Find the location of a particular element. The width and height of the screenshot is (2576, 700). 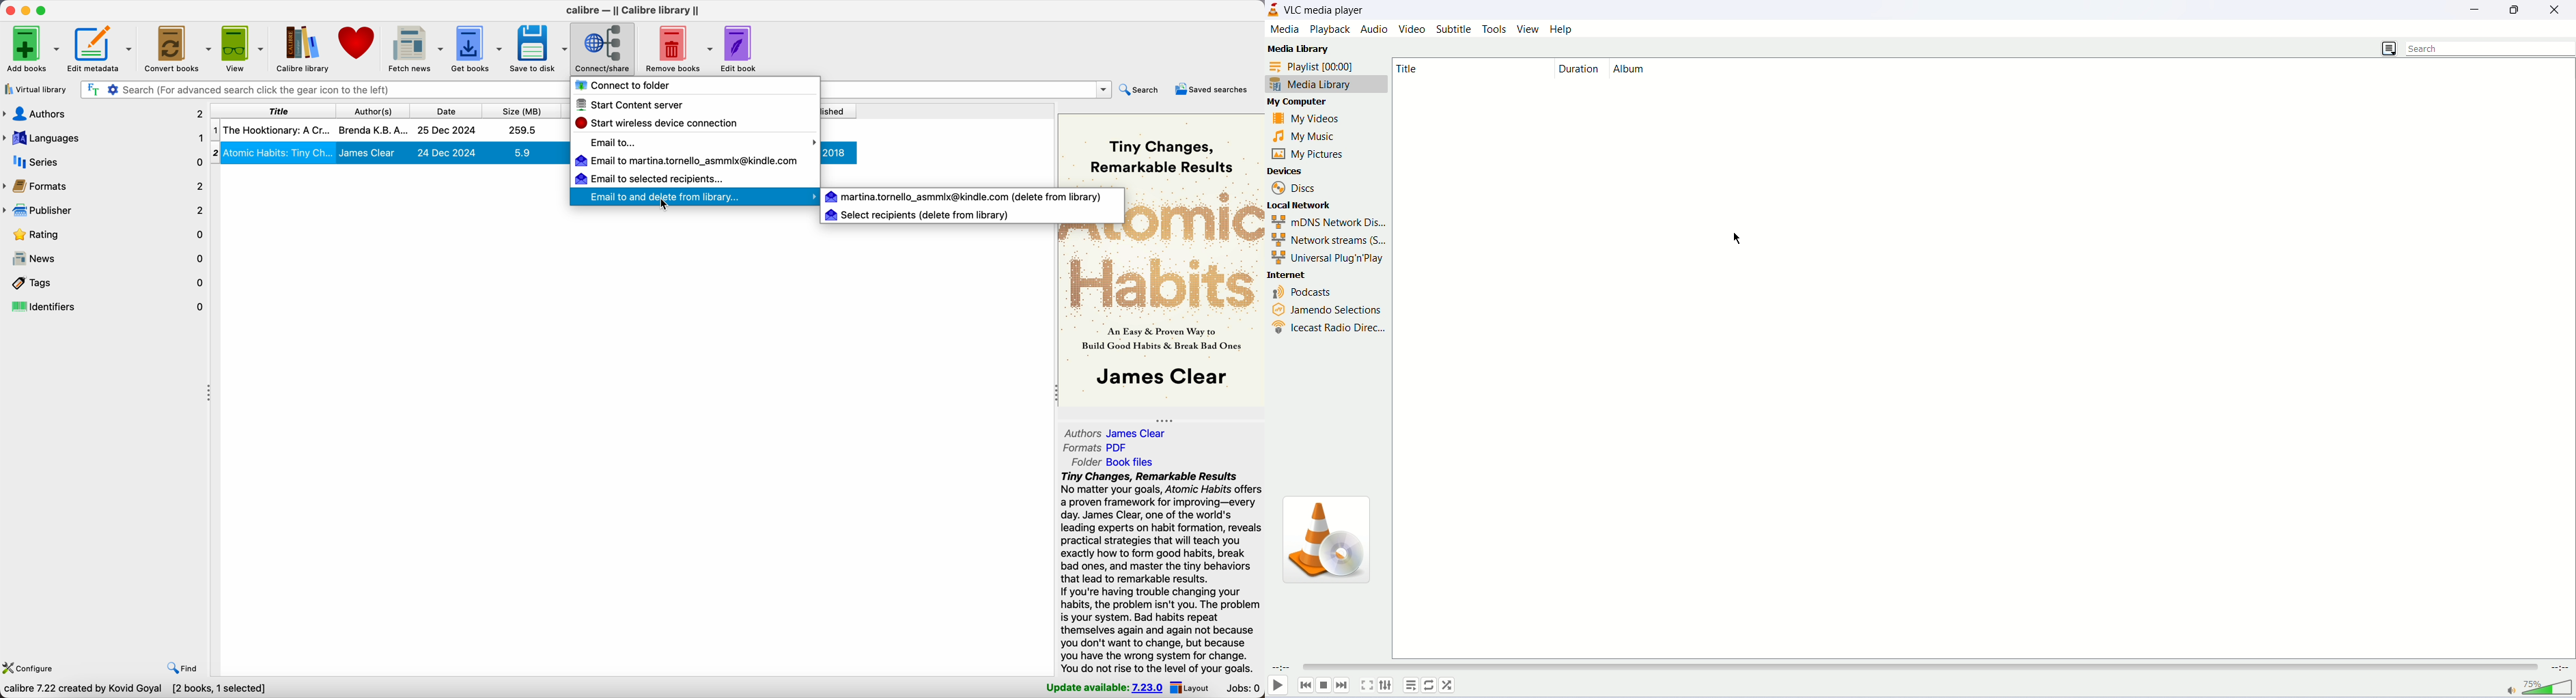

Tiny Changes, Remarkable Results

No matter your goals, Atomic Habits offers
a proven framework for improving—every
day. James Clear, one of the world's
leading experts on habit formation, reveals
practical strategies that will teach you
exactly how to form good habits, break
bad ones, and master the tiny behaviors
that lead to remarkable results.

If you're having trouble changing your
habits, the problem isn't you. The problem
is your system. Bad habits repeat
themselves again and again not because
you don't want to change, but because
you have the wrong system for change.
You do not rise to the level of your goals. is located at coordinates (1161, 573).